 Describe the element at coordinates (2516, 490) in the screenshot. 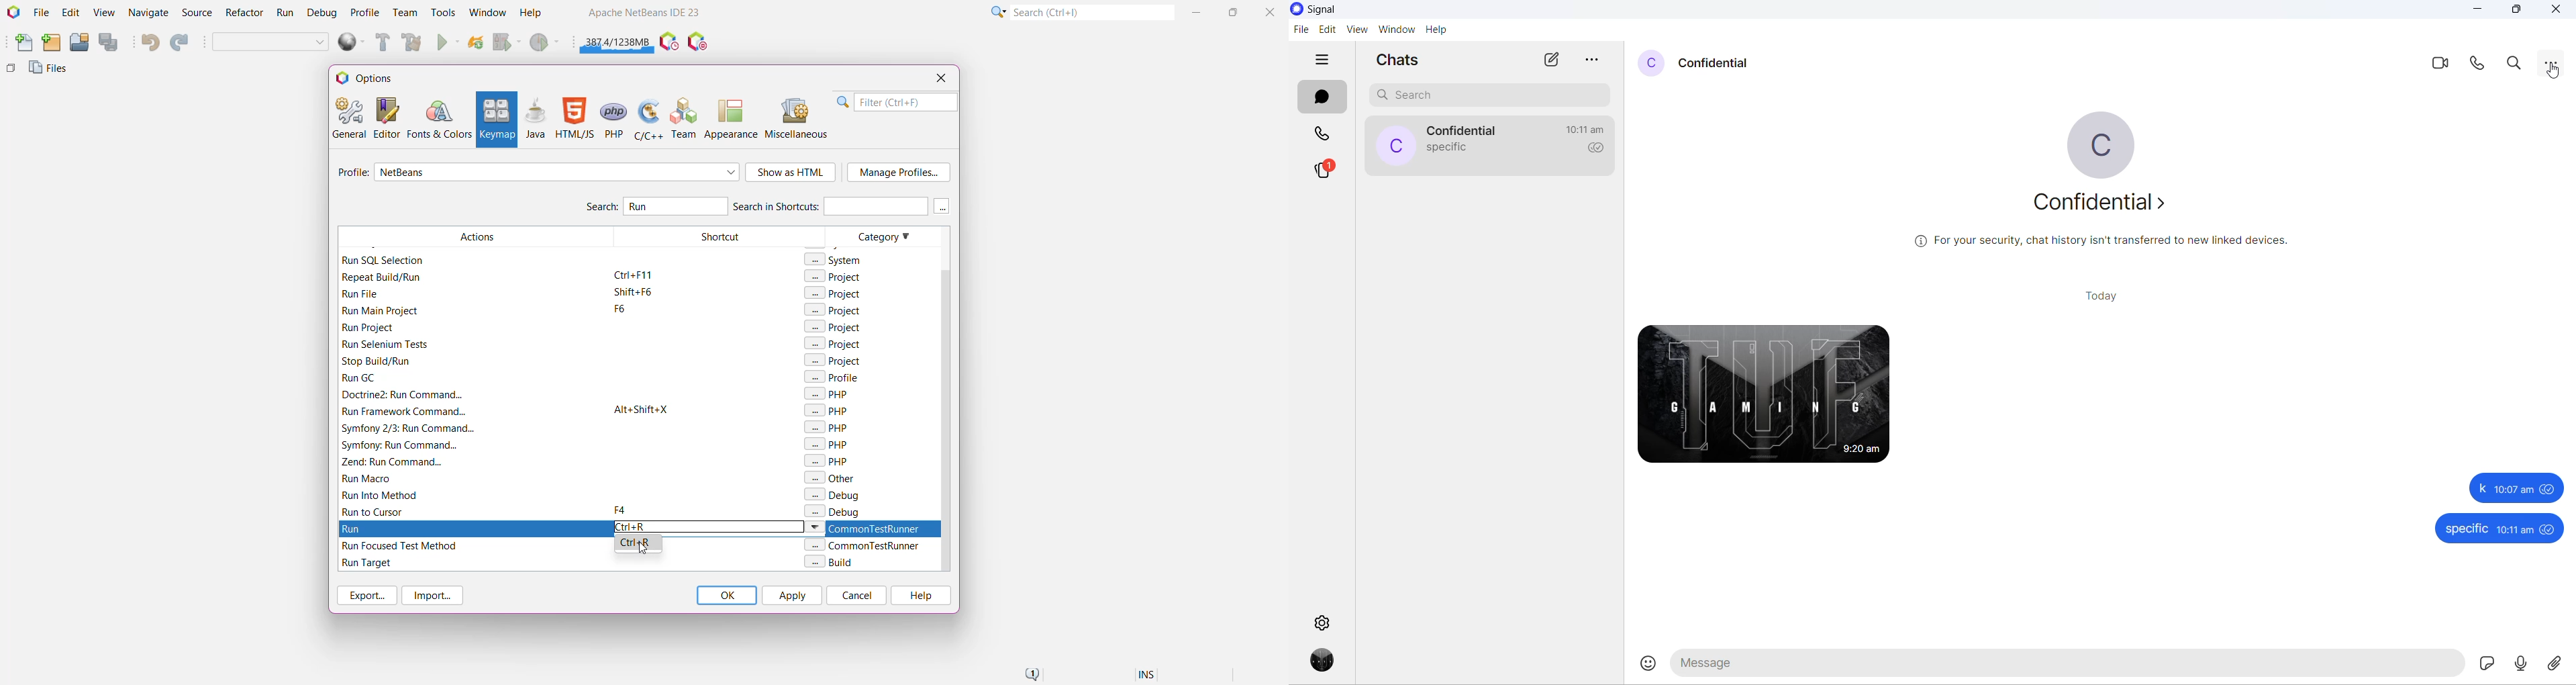

I see `10:01 am` at that location.